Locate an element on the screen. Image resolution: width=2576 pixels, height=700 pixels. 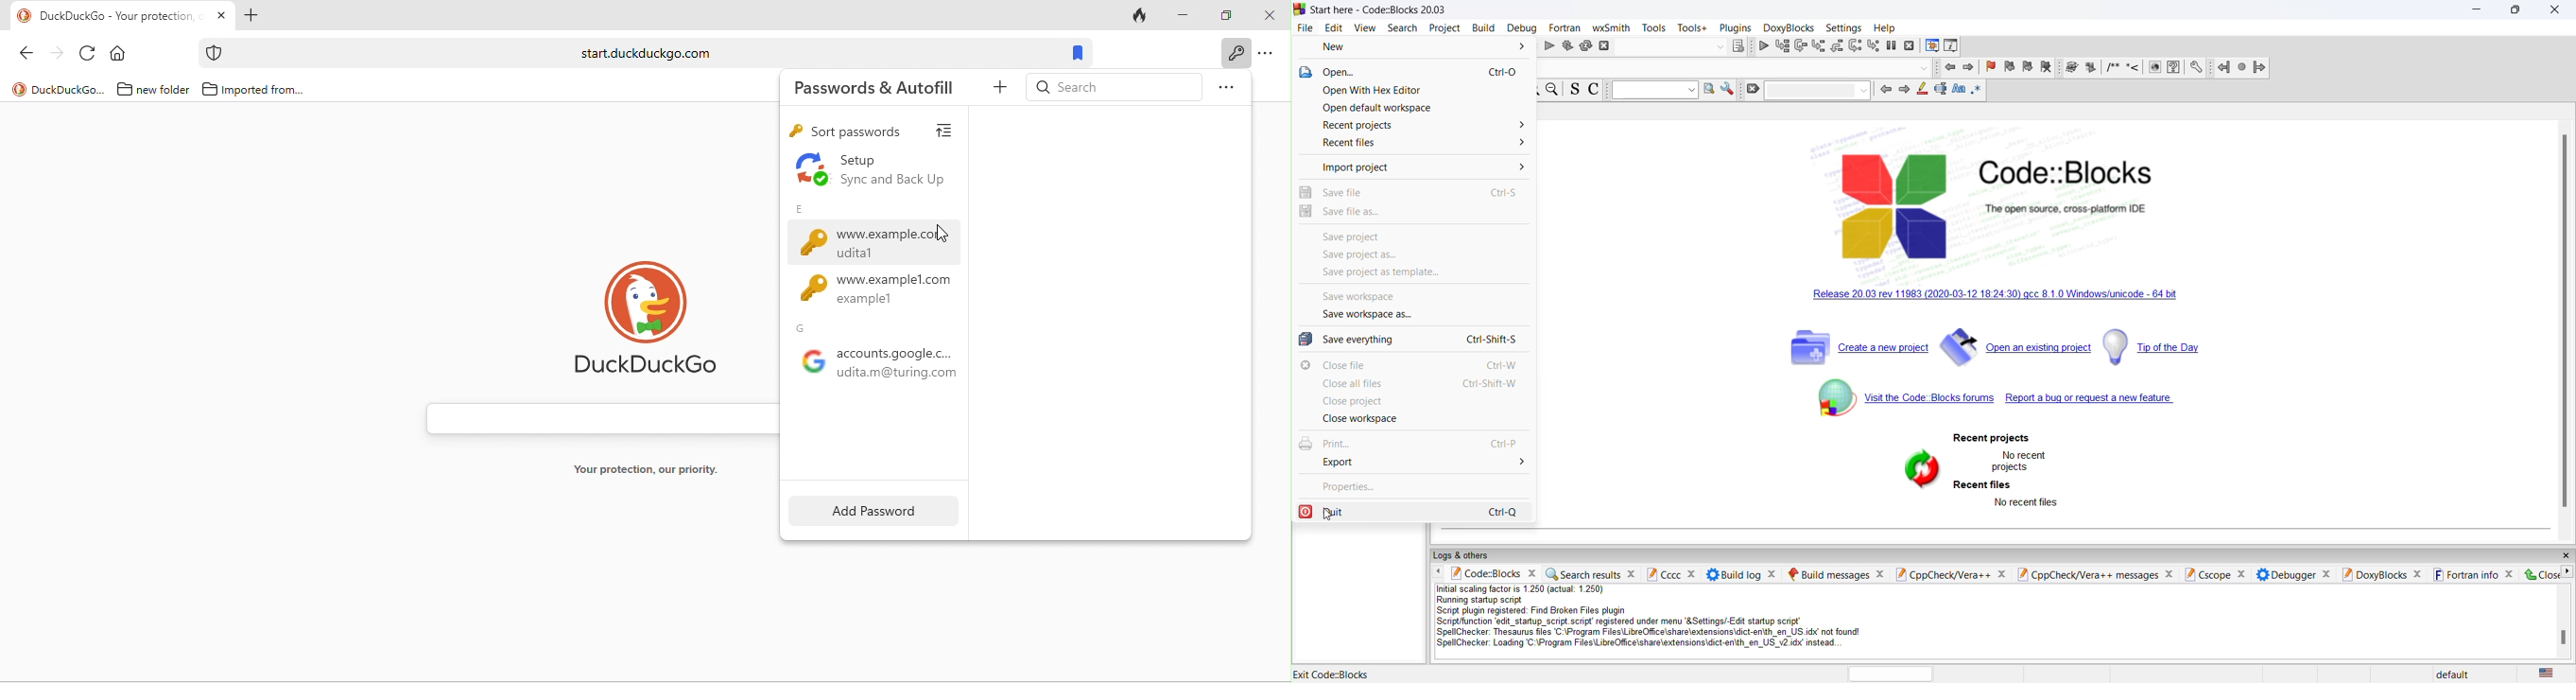
new release is located at coordinates (1991, 297).